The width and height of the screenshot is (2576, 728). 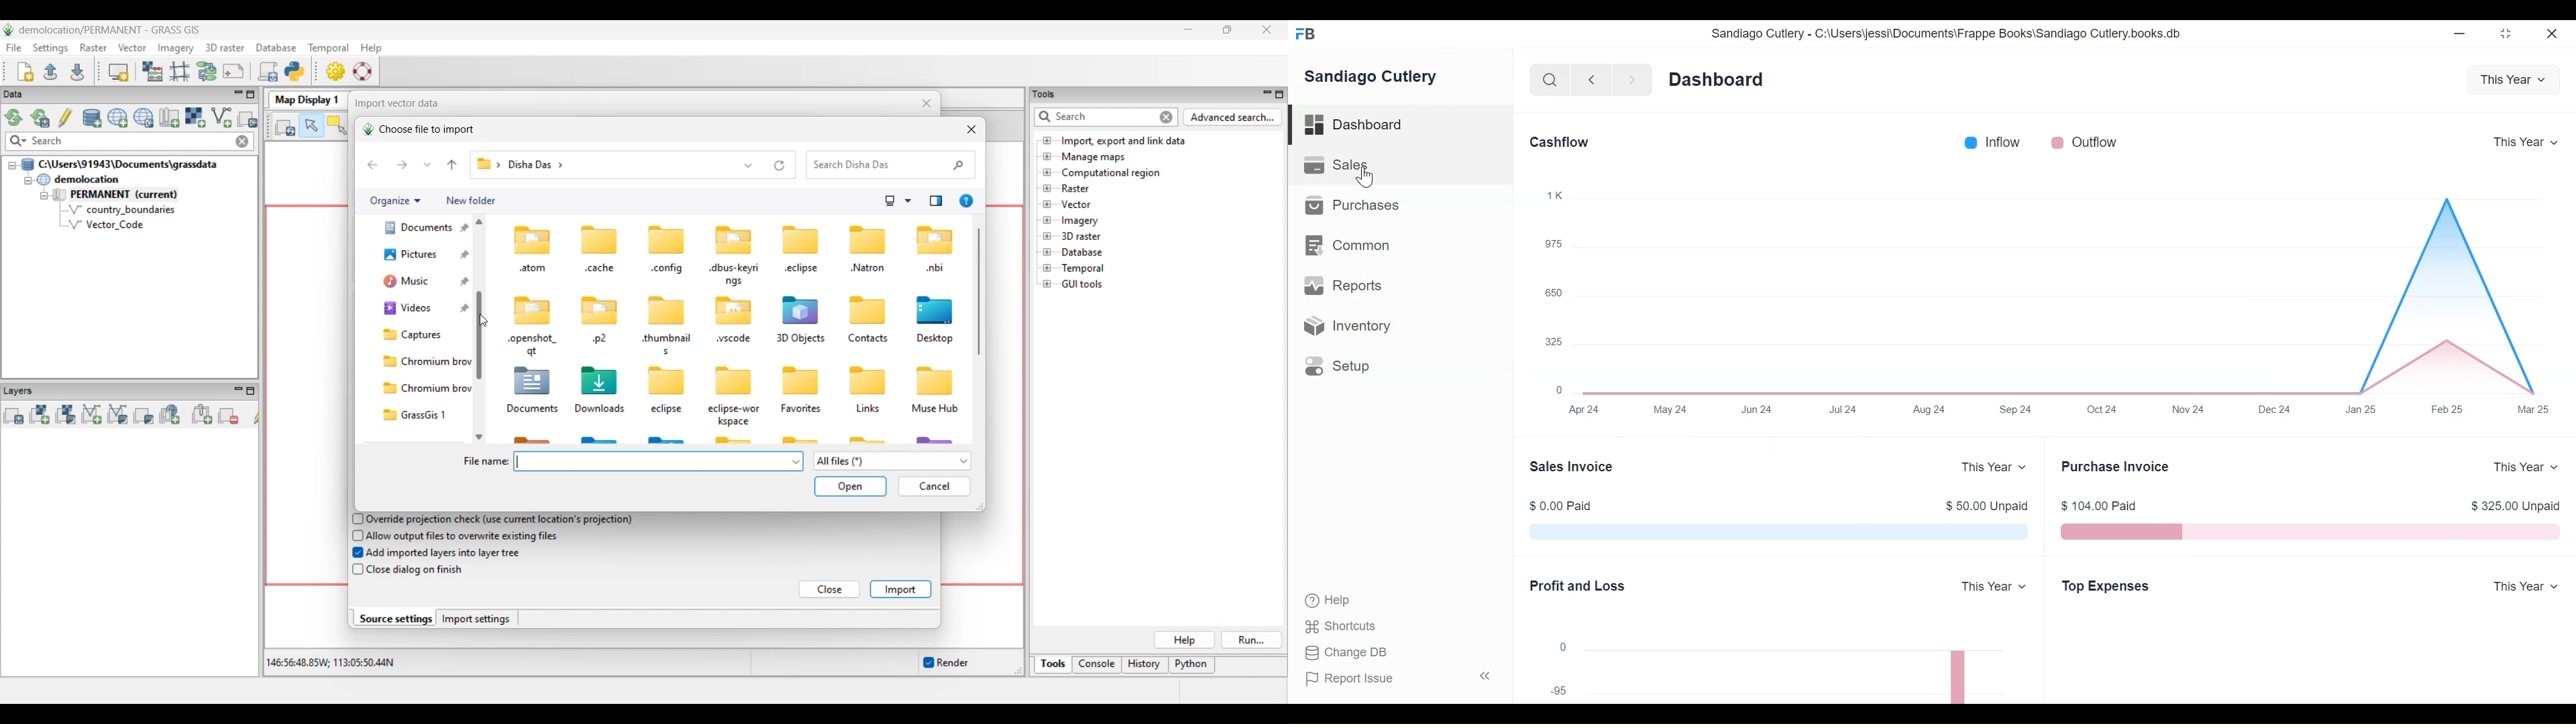 I want to click on Cashflow, so click(x=1560, y=141).